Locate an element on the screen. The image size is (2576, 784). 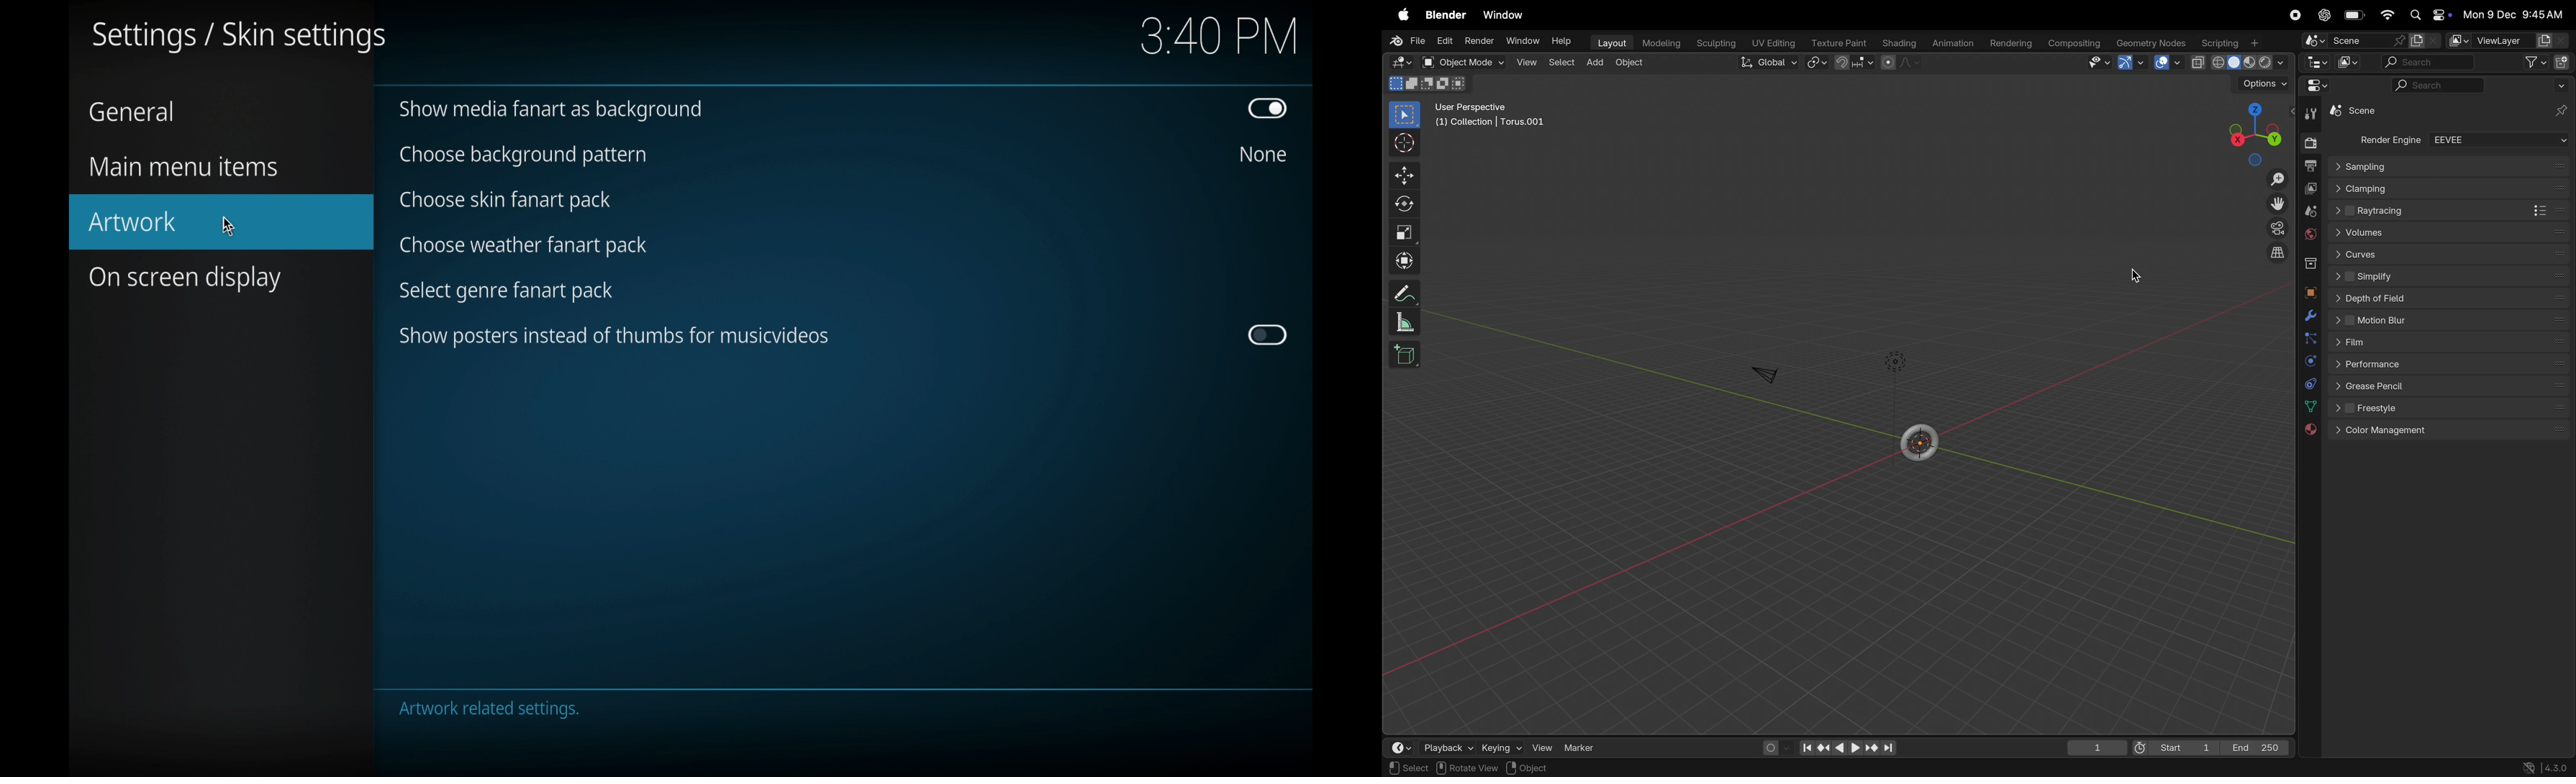
space is located at coordinates (2168, 63).